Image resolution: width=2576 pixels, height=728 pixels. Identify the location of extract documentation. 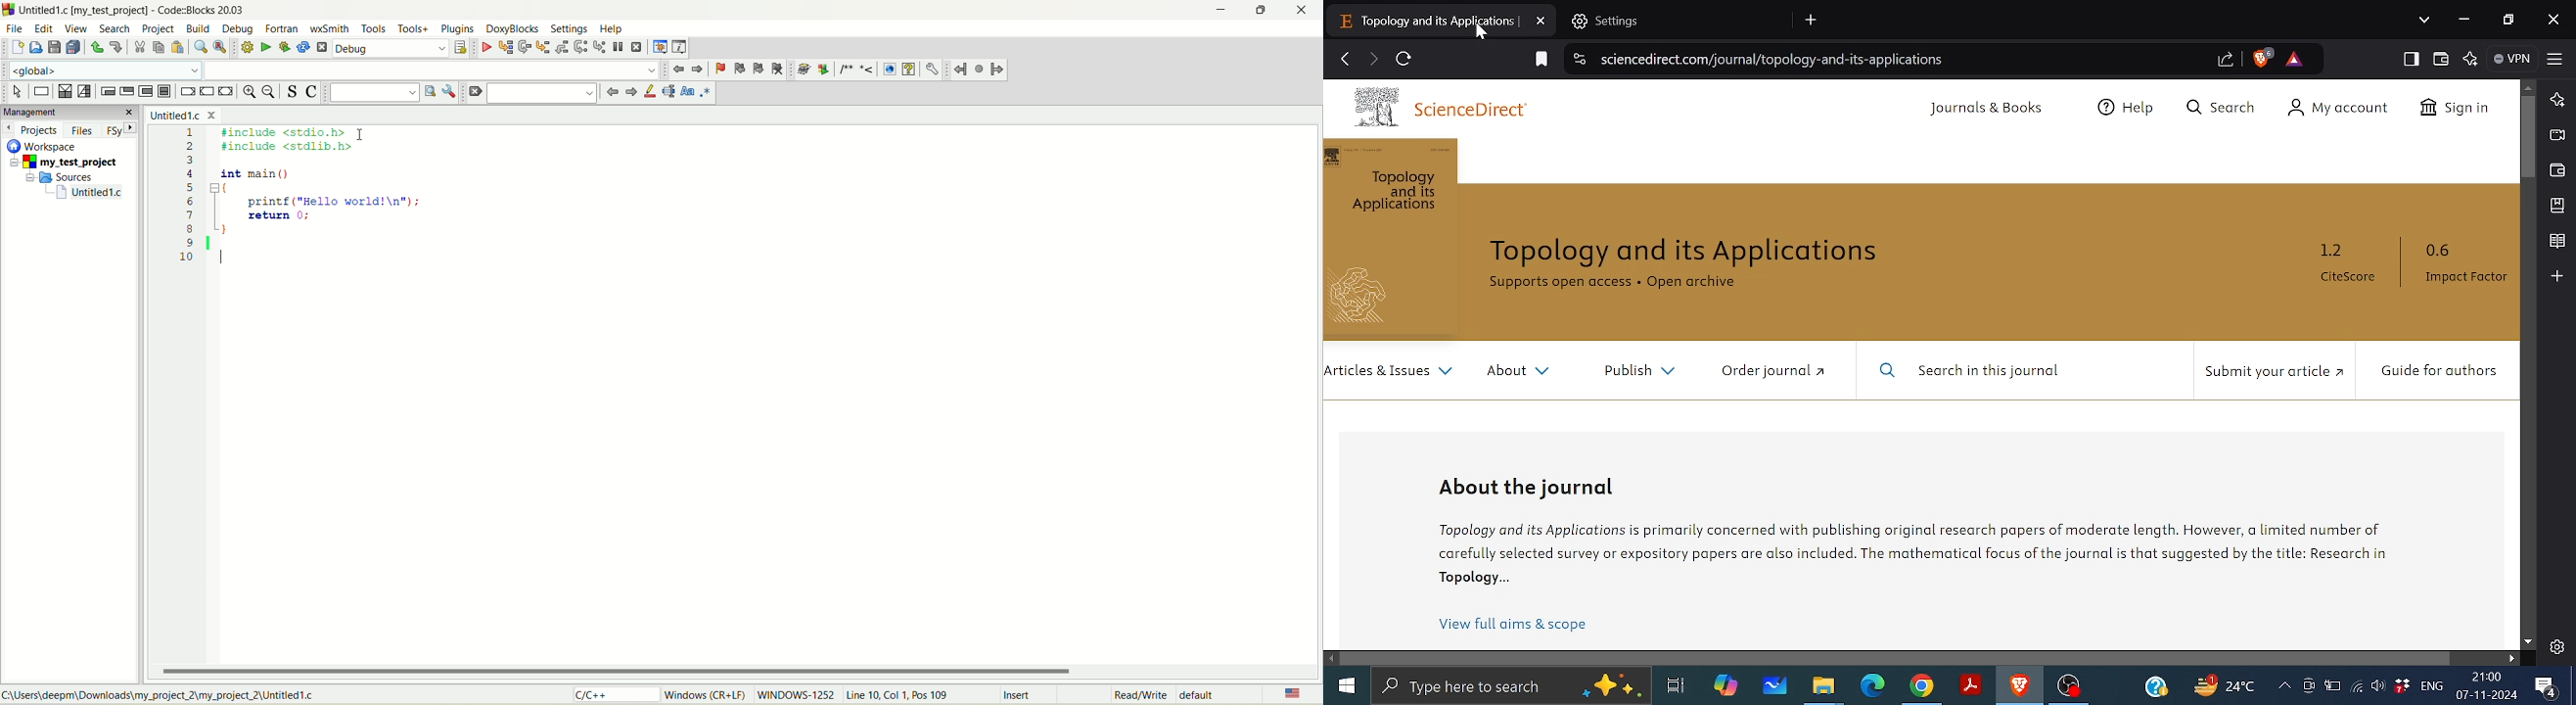
(825, 69).